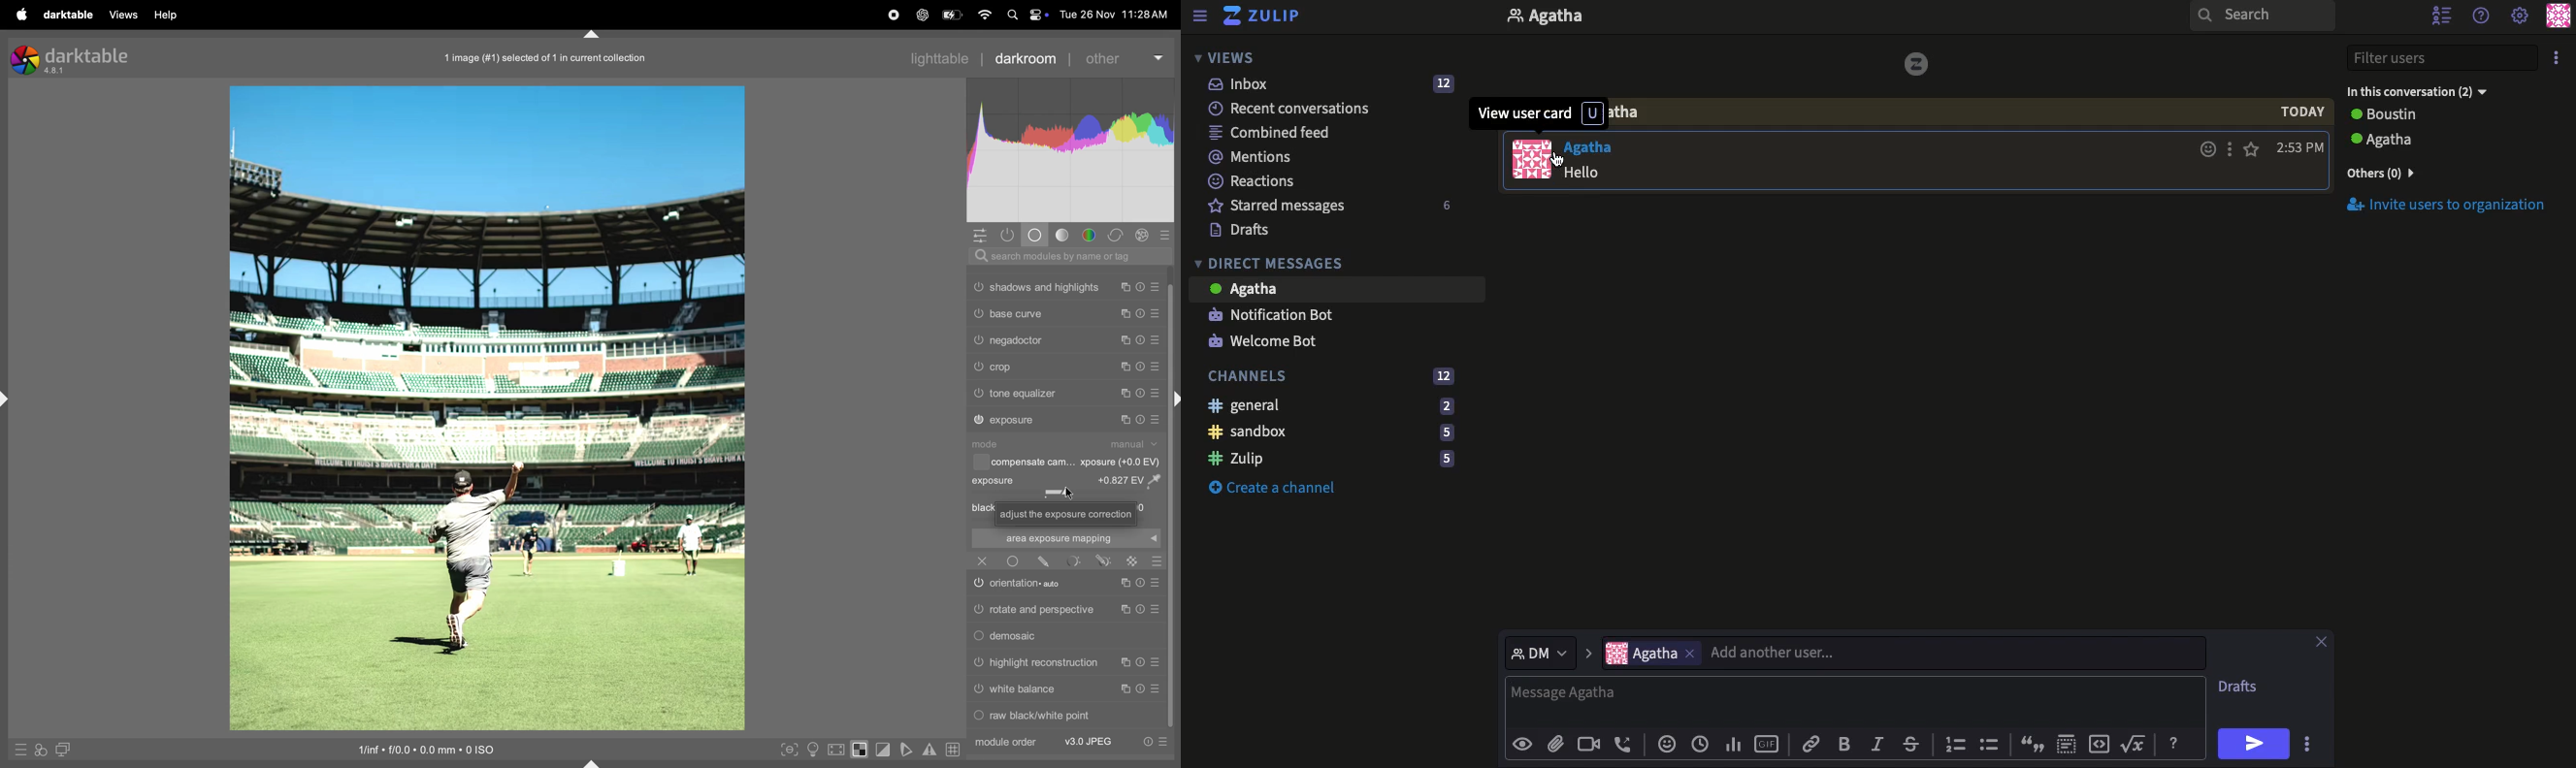  Describe the element at coordinates (2482, 15) in the screenshot. I see `Help` at that location.